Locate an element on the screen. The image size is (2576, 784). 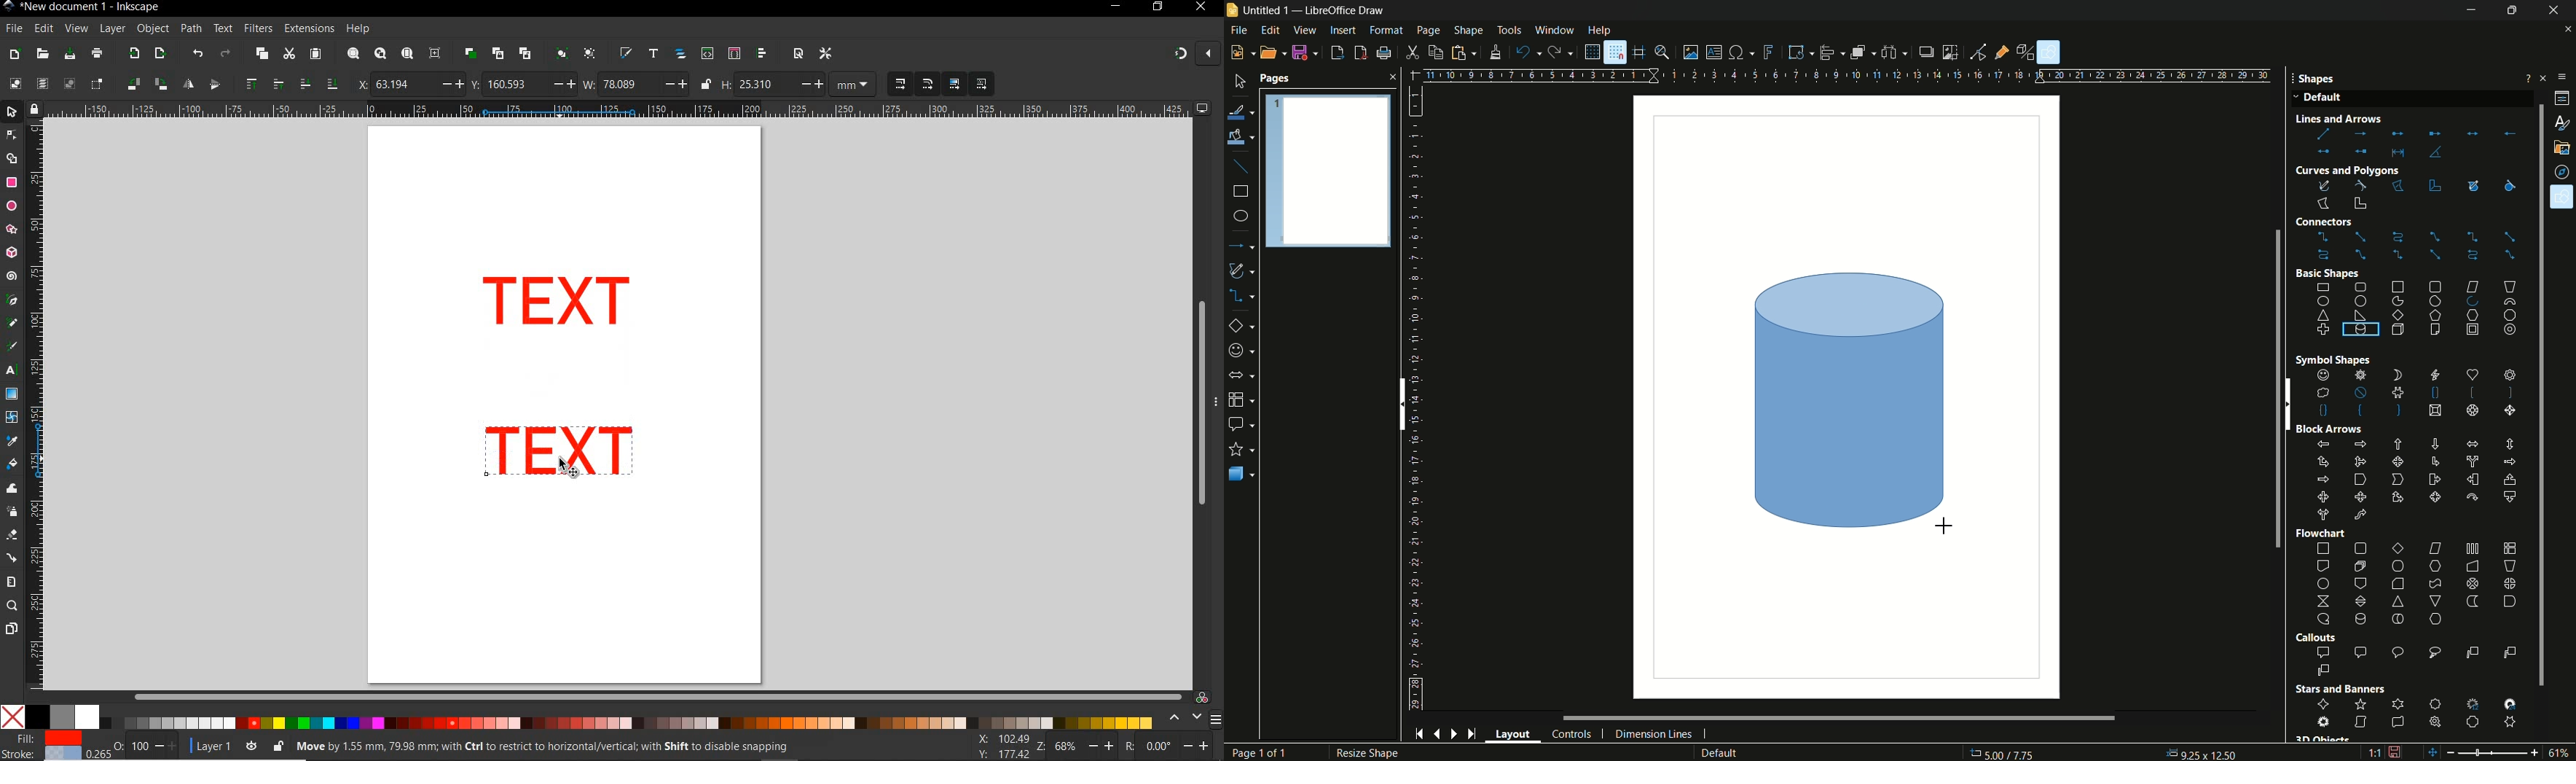
block arrows is located at coordinates (1243, 375).